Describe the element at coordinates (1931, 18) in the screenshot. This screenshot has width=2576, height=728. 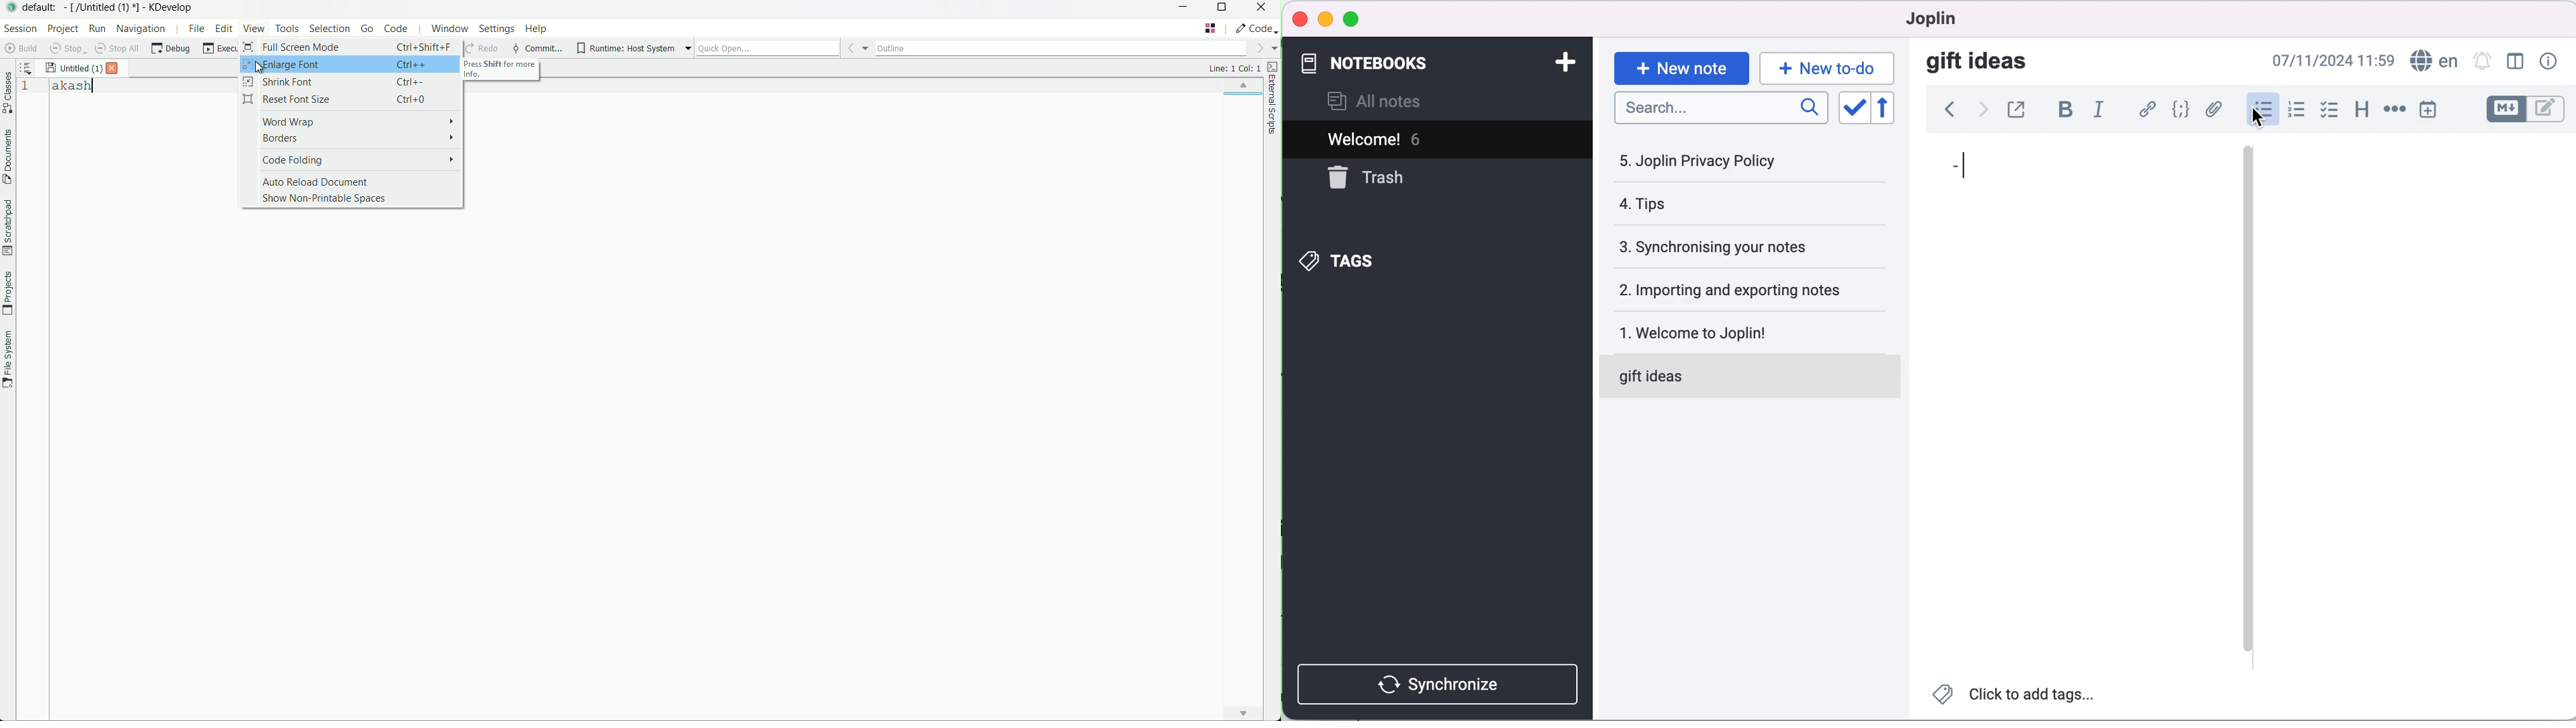
I see `joplin` at that location.